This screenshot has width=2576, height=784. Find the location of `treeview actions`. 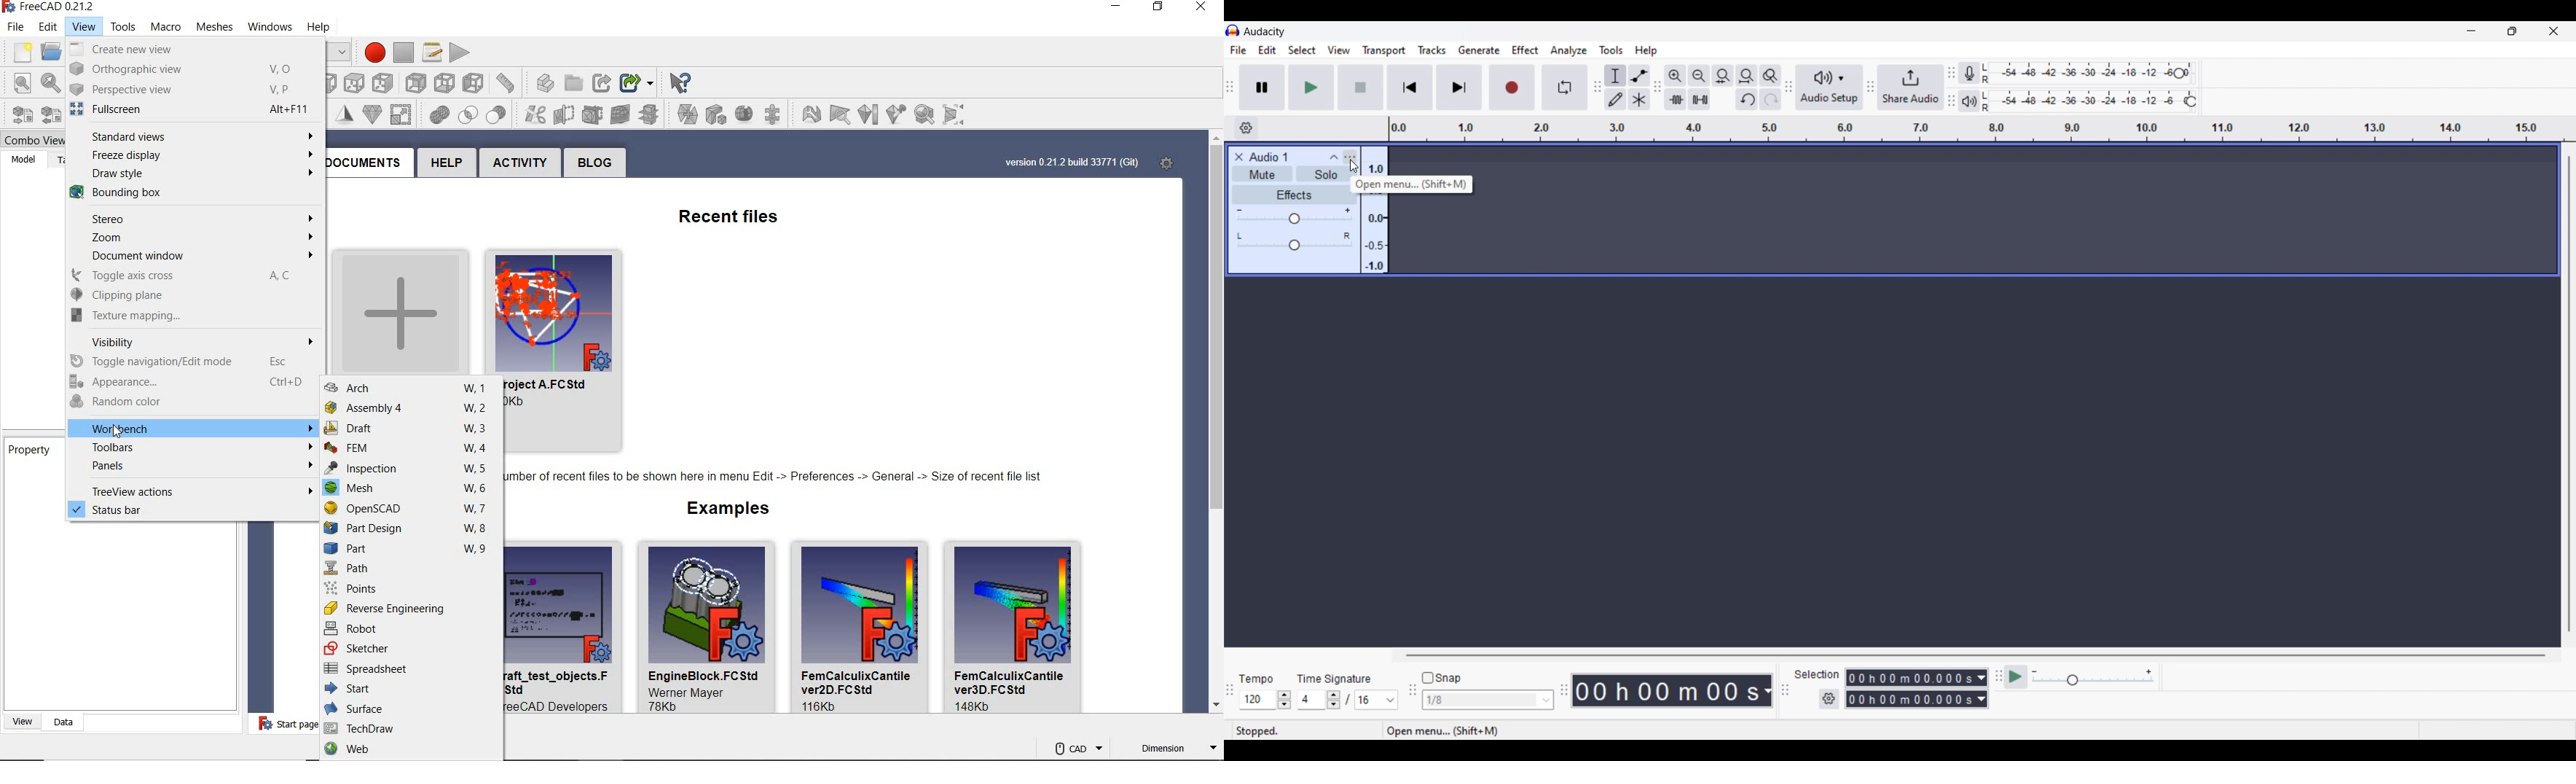

treeview actions is located at coordinates (193, 490).